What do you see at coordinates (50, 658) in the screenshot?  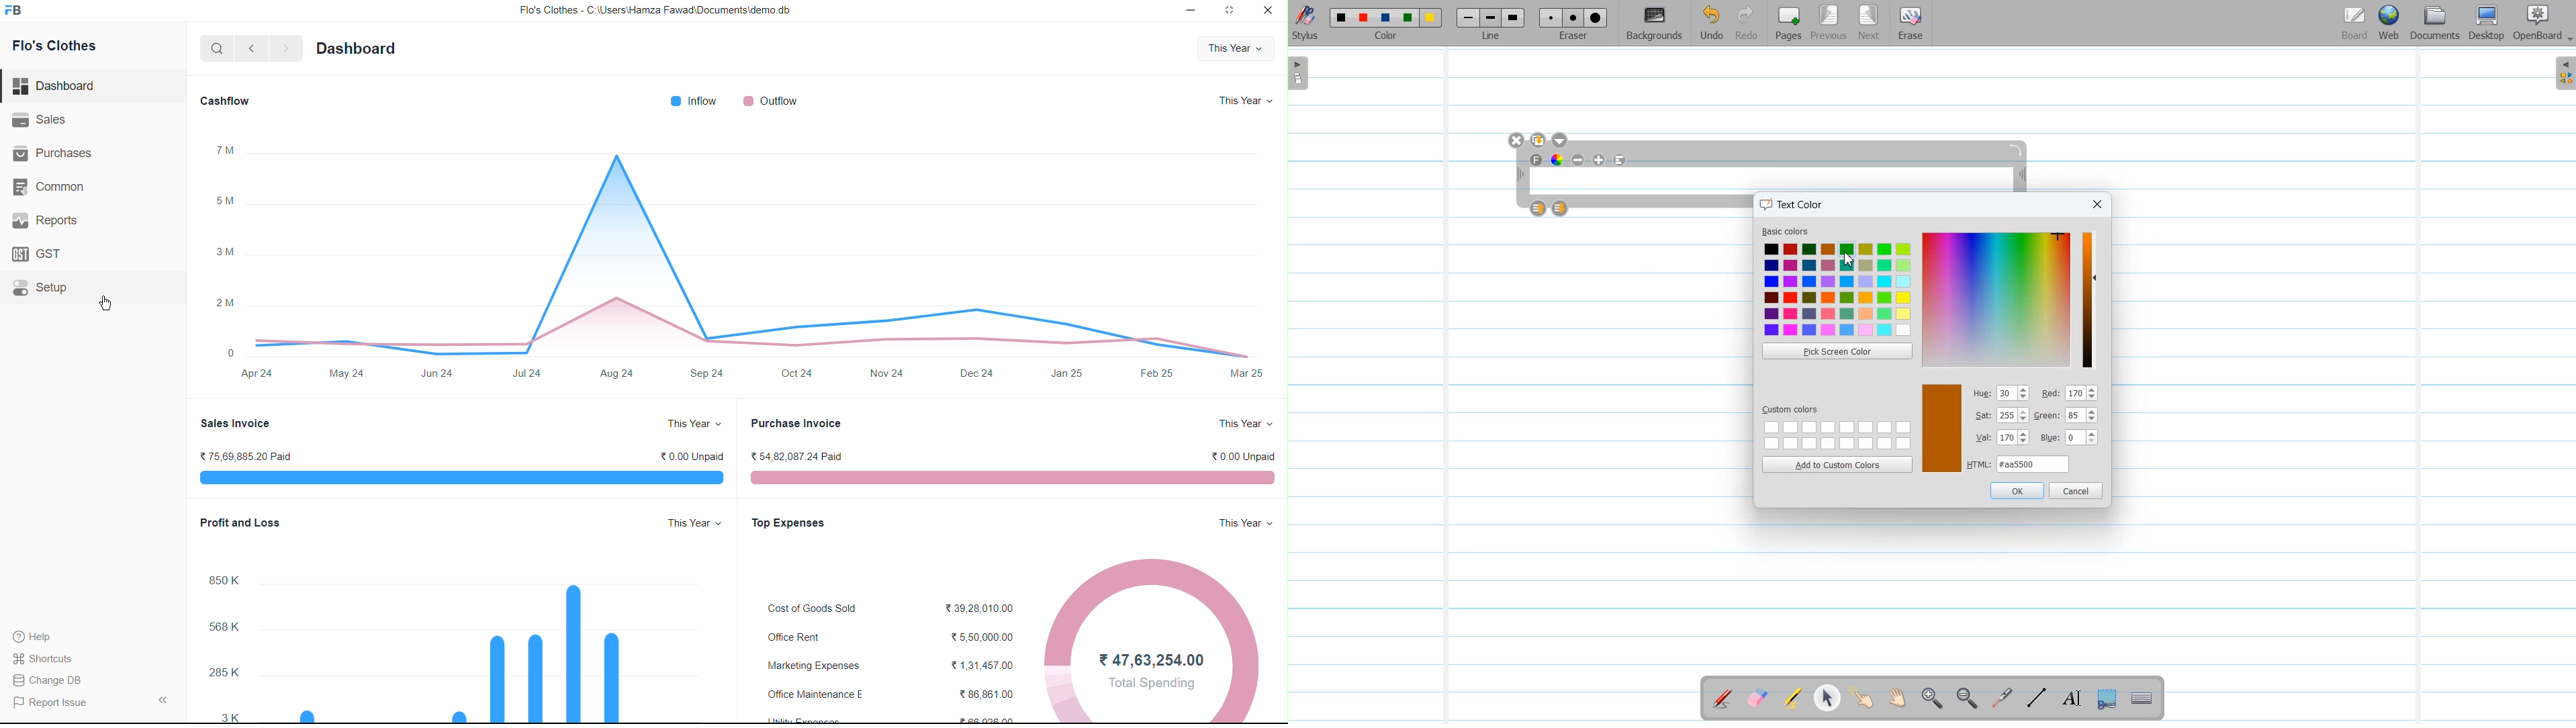 I see `Shortcuts` at bounding box center [50, 658].